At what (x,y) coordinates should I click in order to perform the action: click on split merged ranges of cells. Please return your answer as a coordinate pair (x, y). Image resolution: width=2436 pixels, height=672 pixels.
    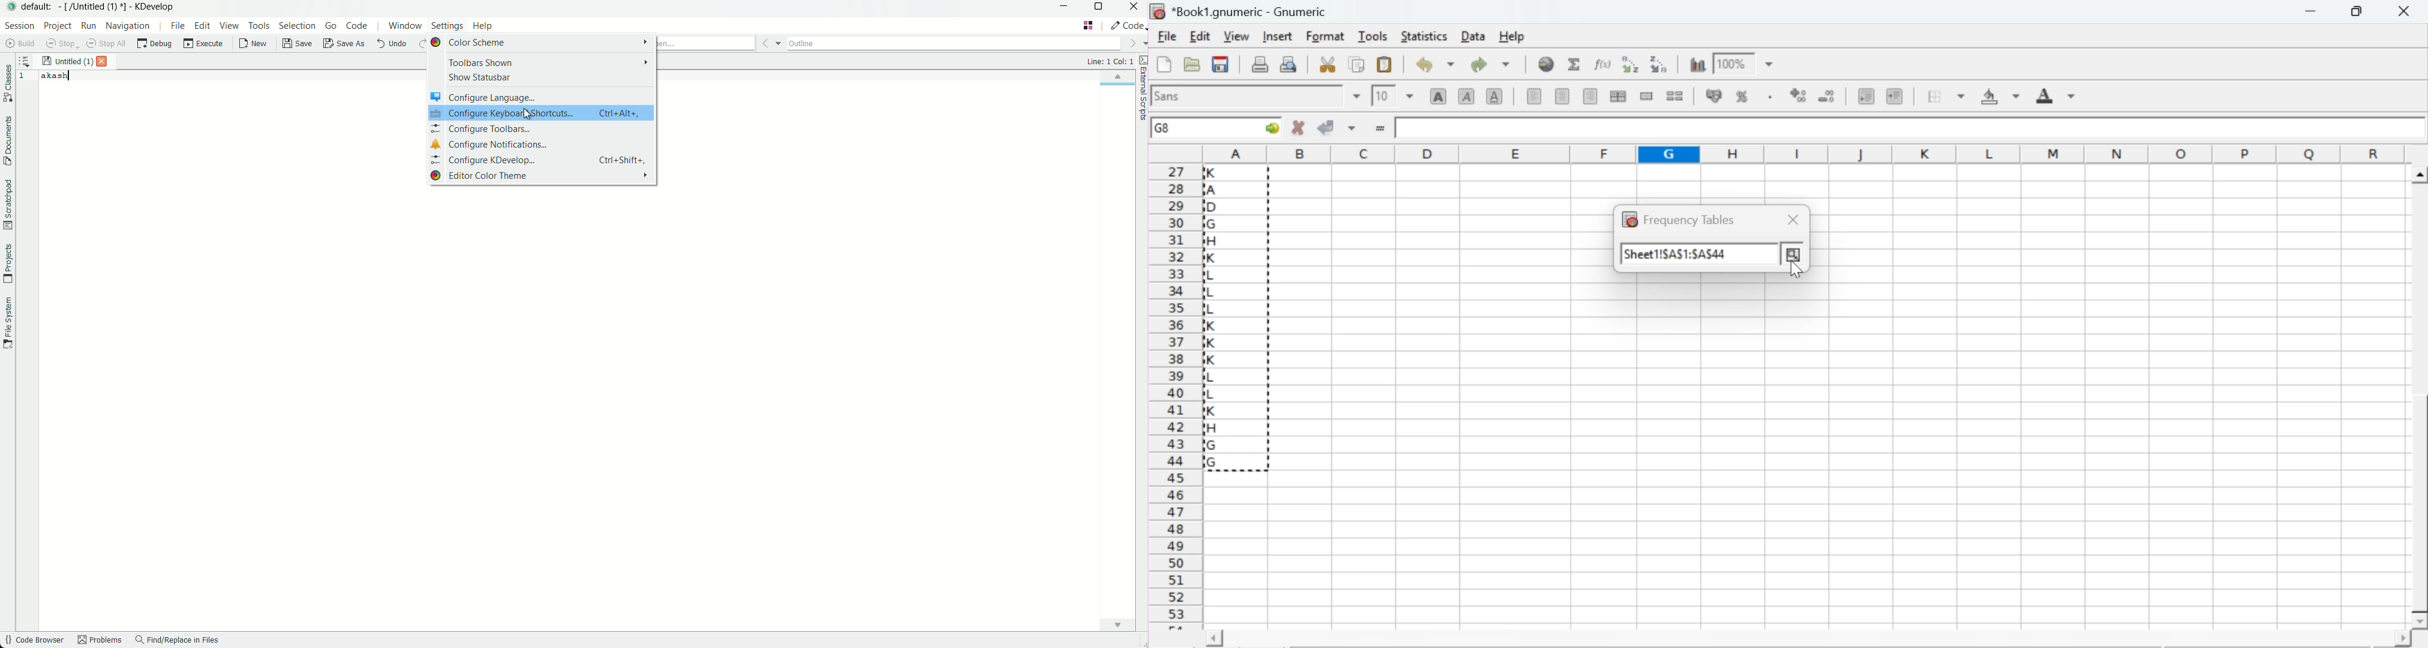
    Looking at the image, I should click on (1674, 95).